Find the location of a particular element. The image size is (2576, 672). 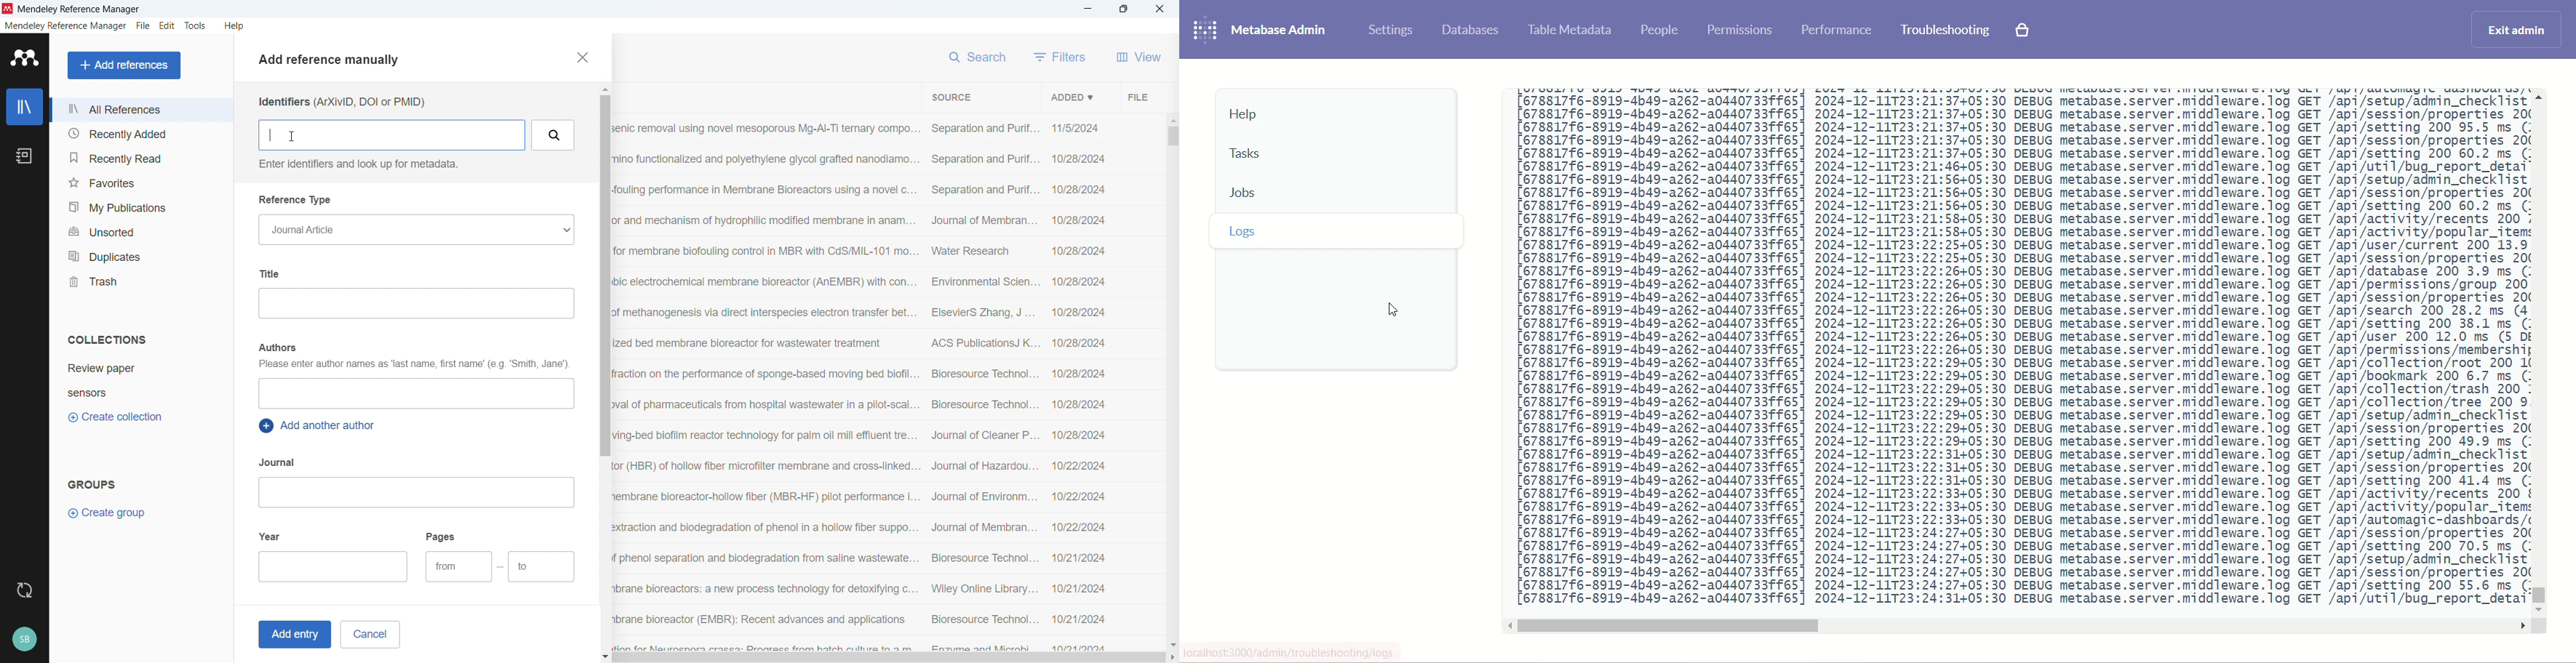

Profile  is located at coordinates (24, 640).